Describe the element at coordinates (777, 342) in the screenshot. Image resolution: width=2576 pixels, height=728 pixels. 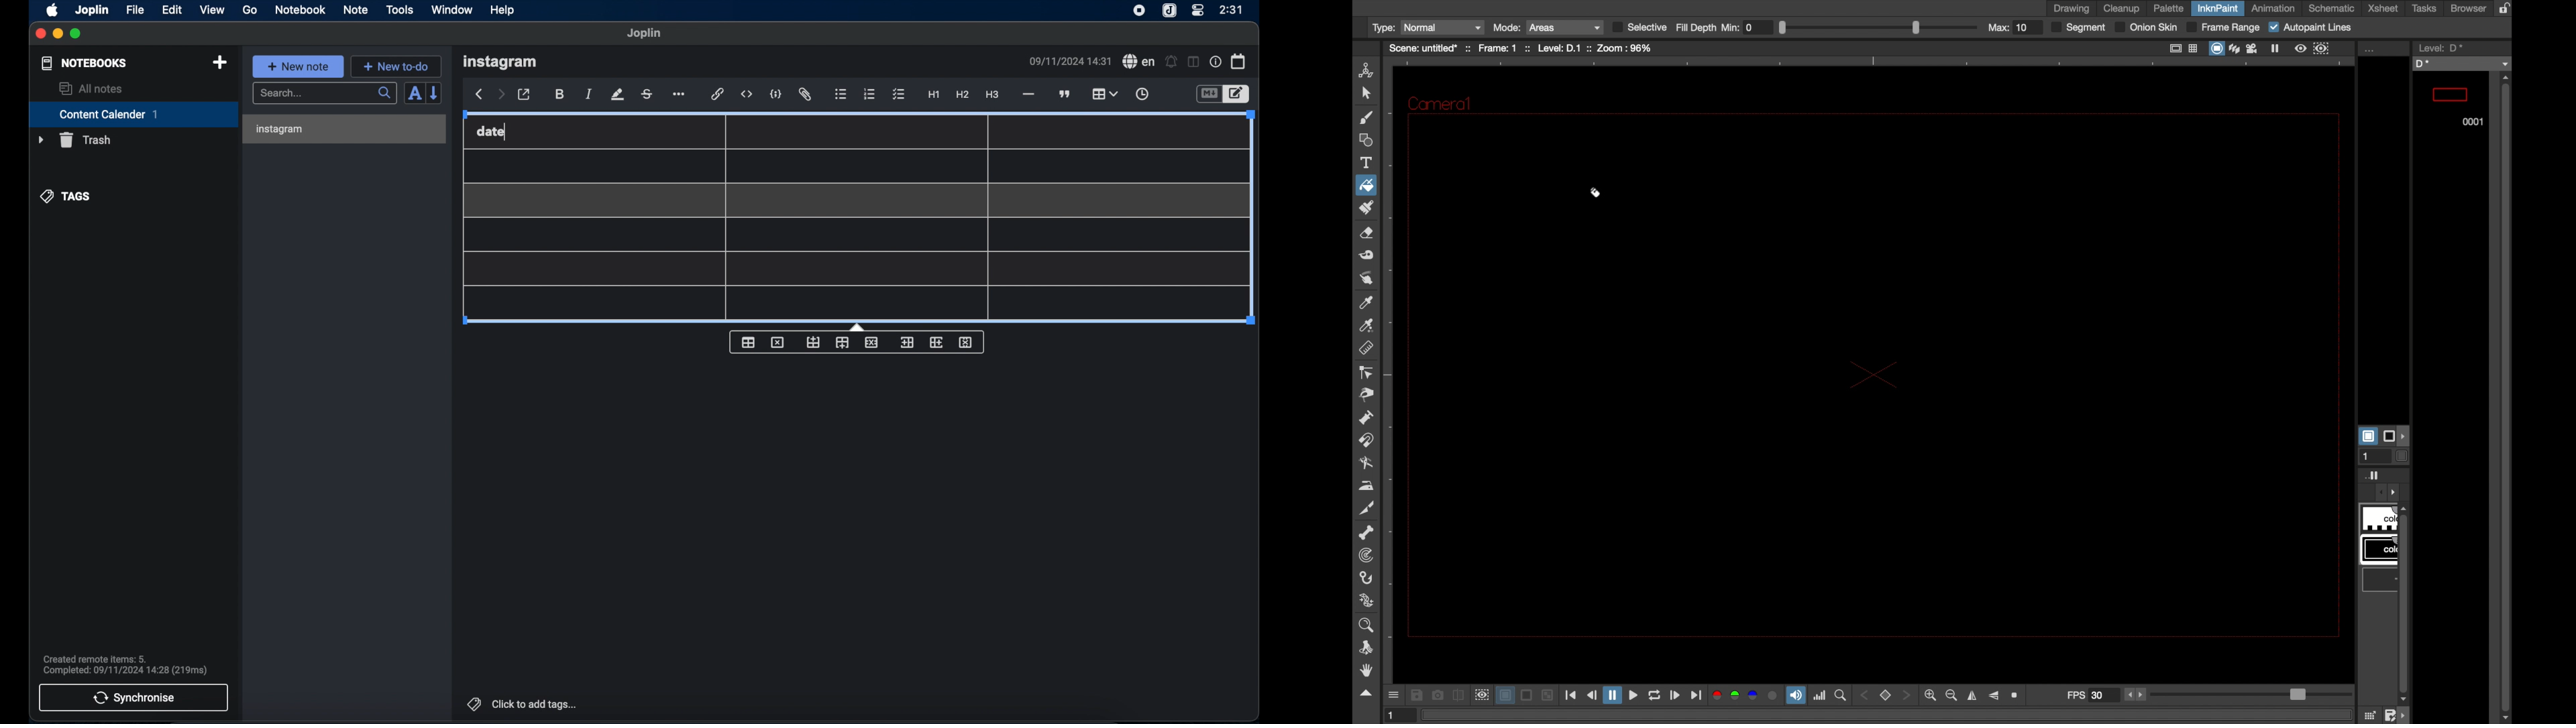
I see `delete table` at that location.